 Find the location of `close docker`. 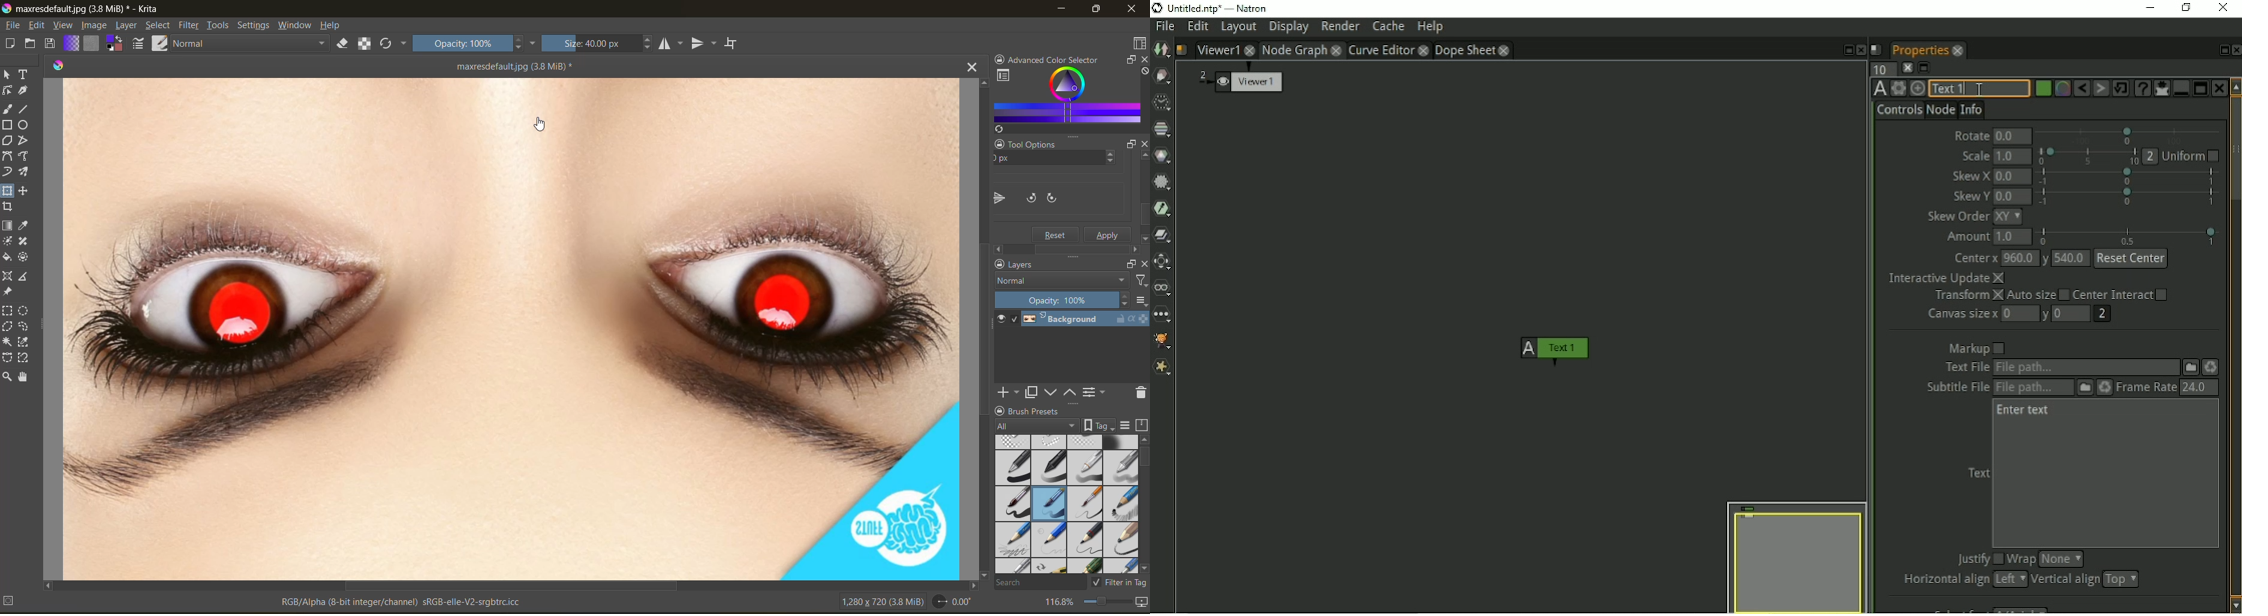

close docker is located at coordinates (1143, 61).